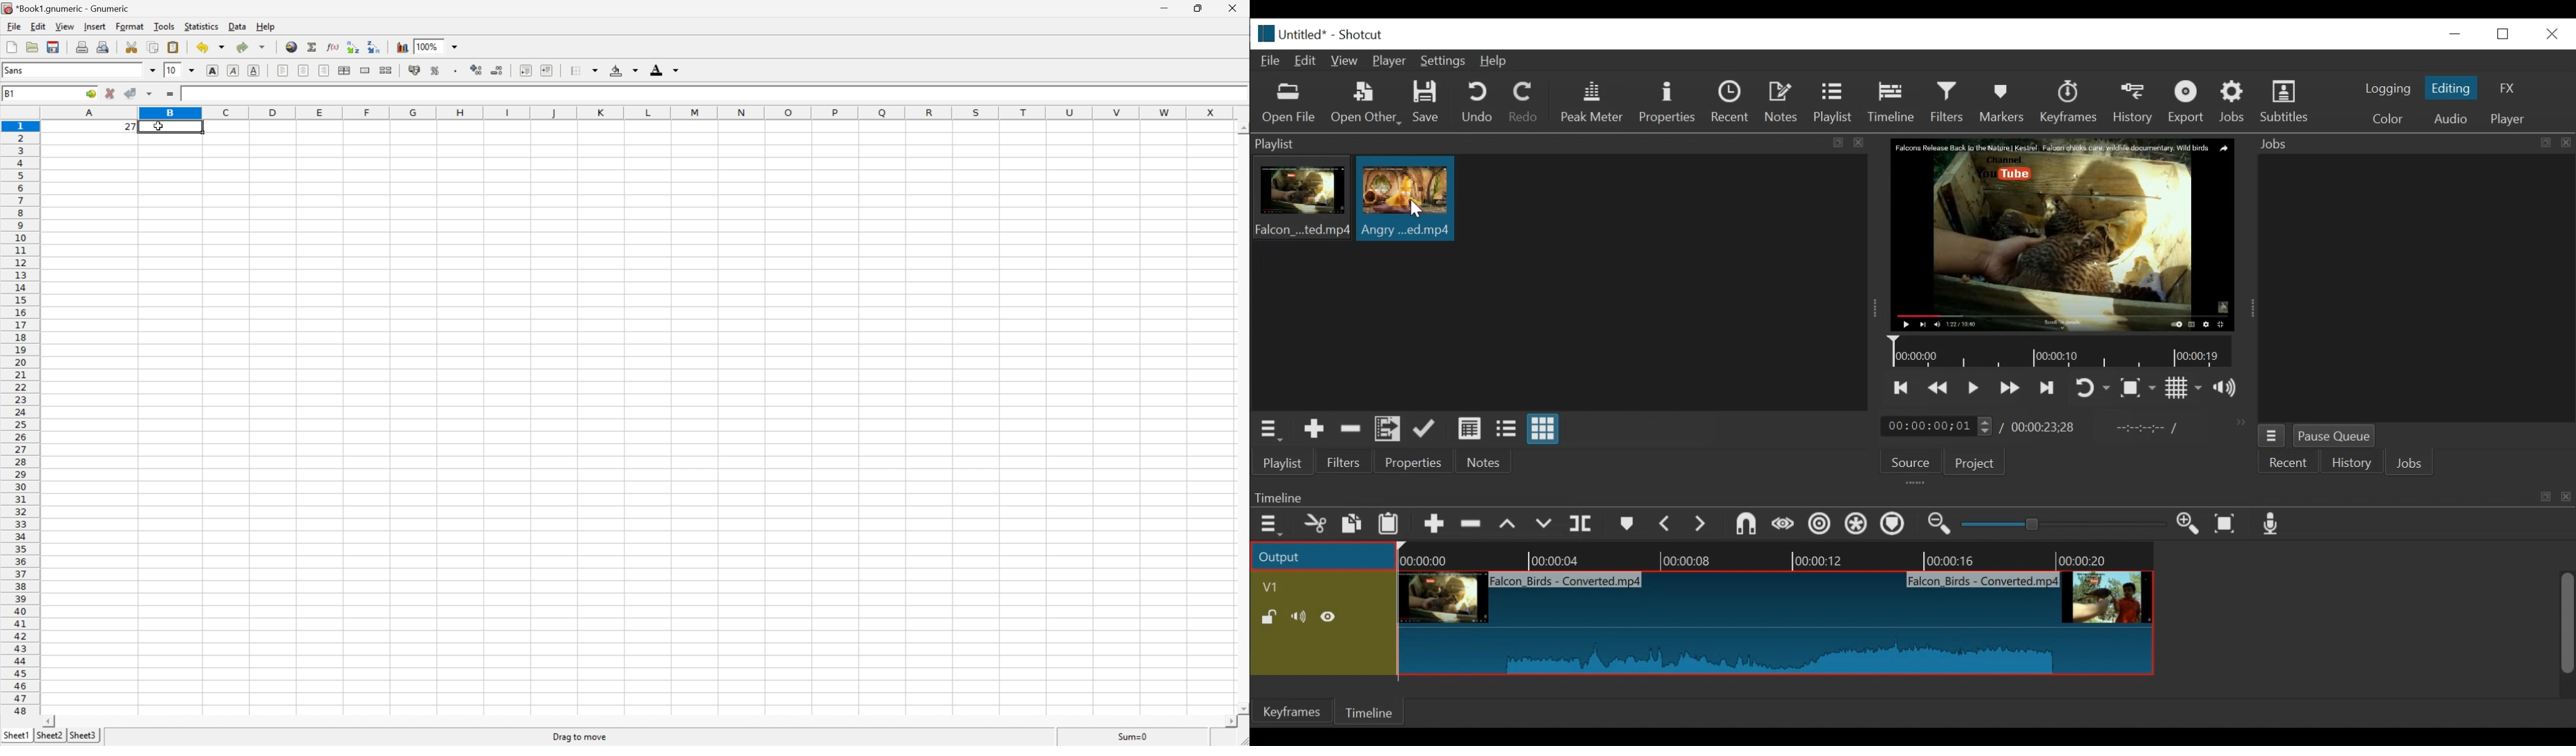  I want to click on cut, so click(1314, 525).